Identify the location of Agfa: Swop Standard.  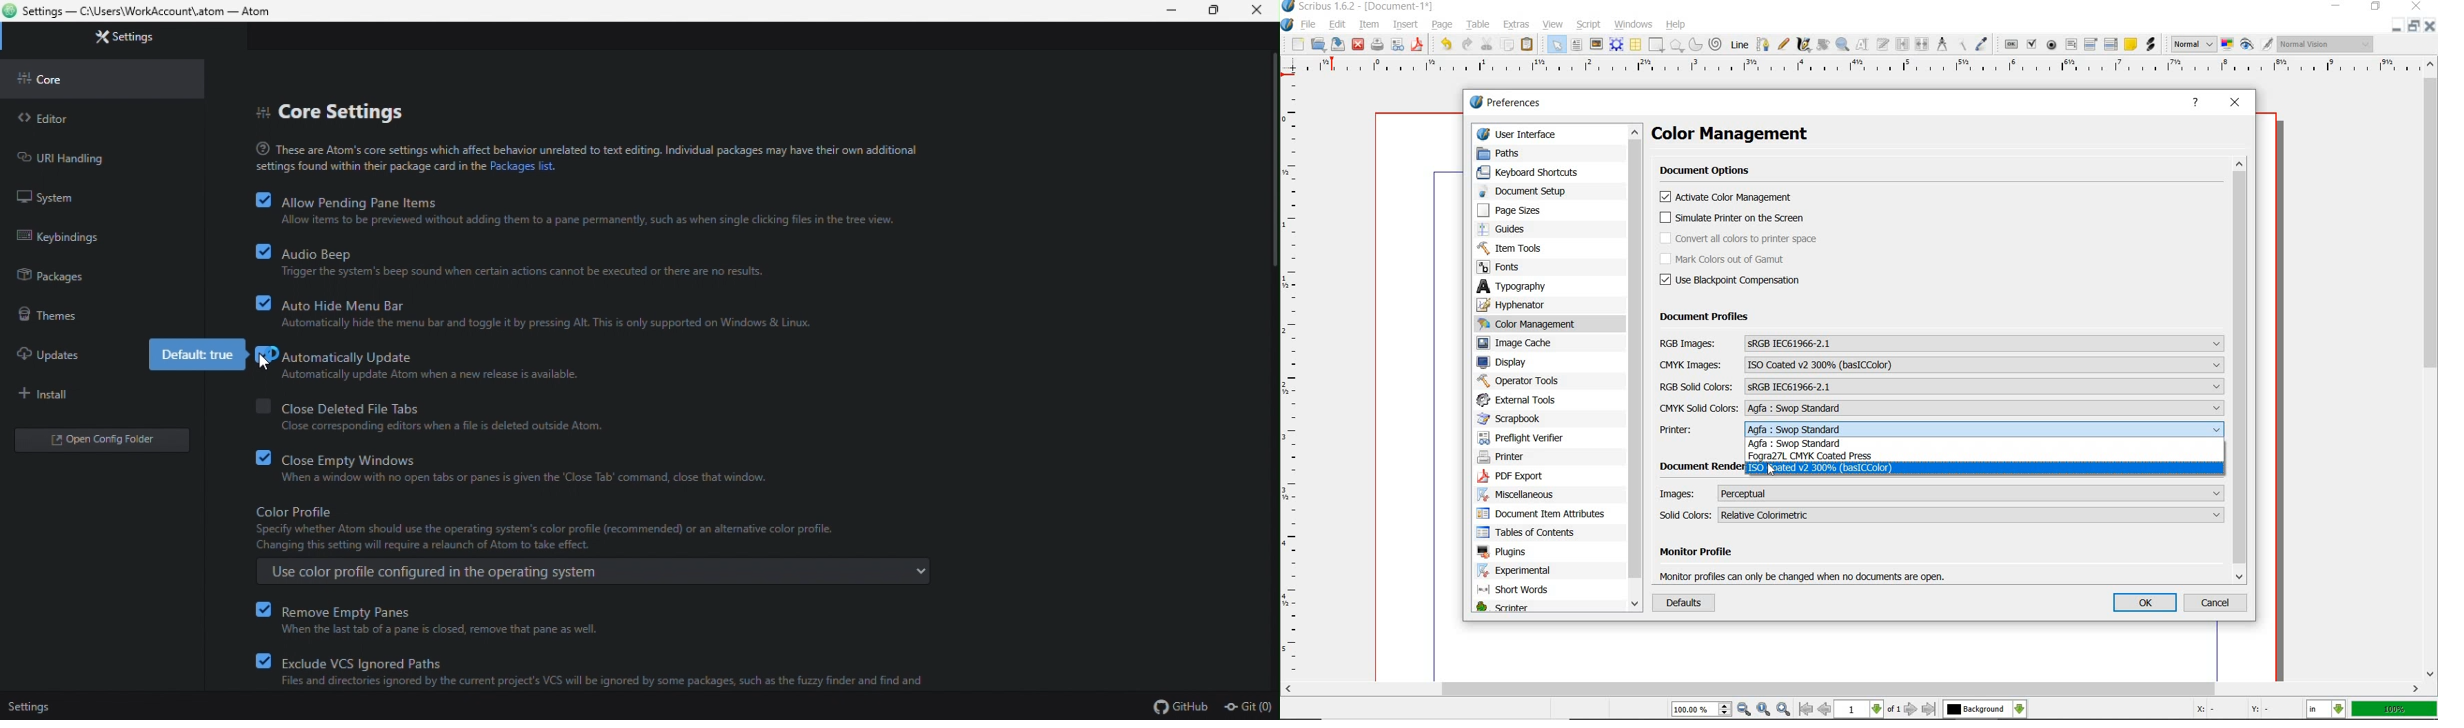
(1814, 443).